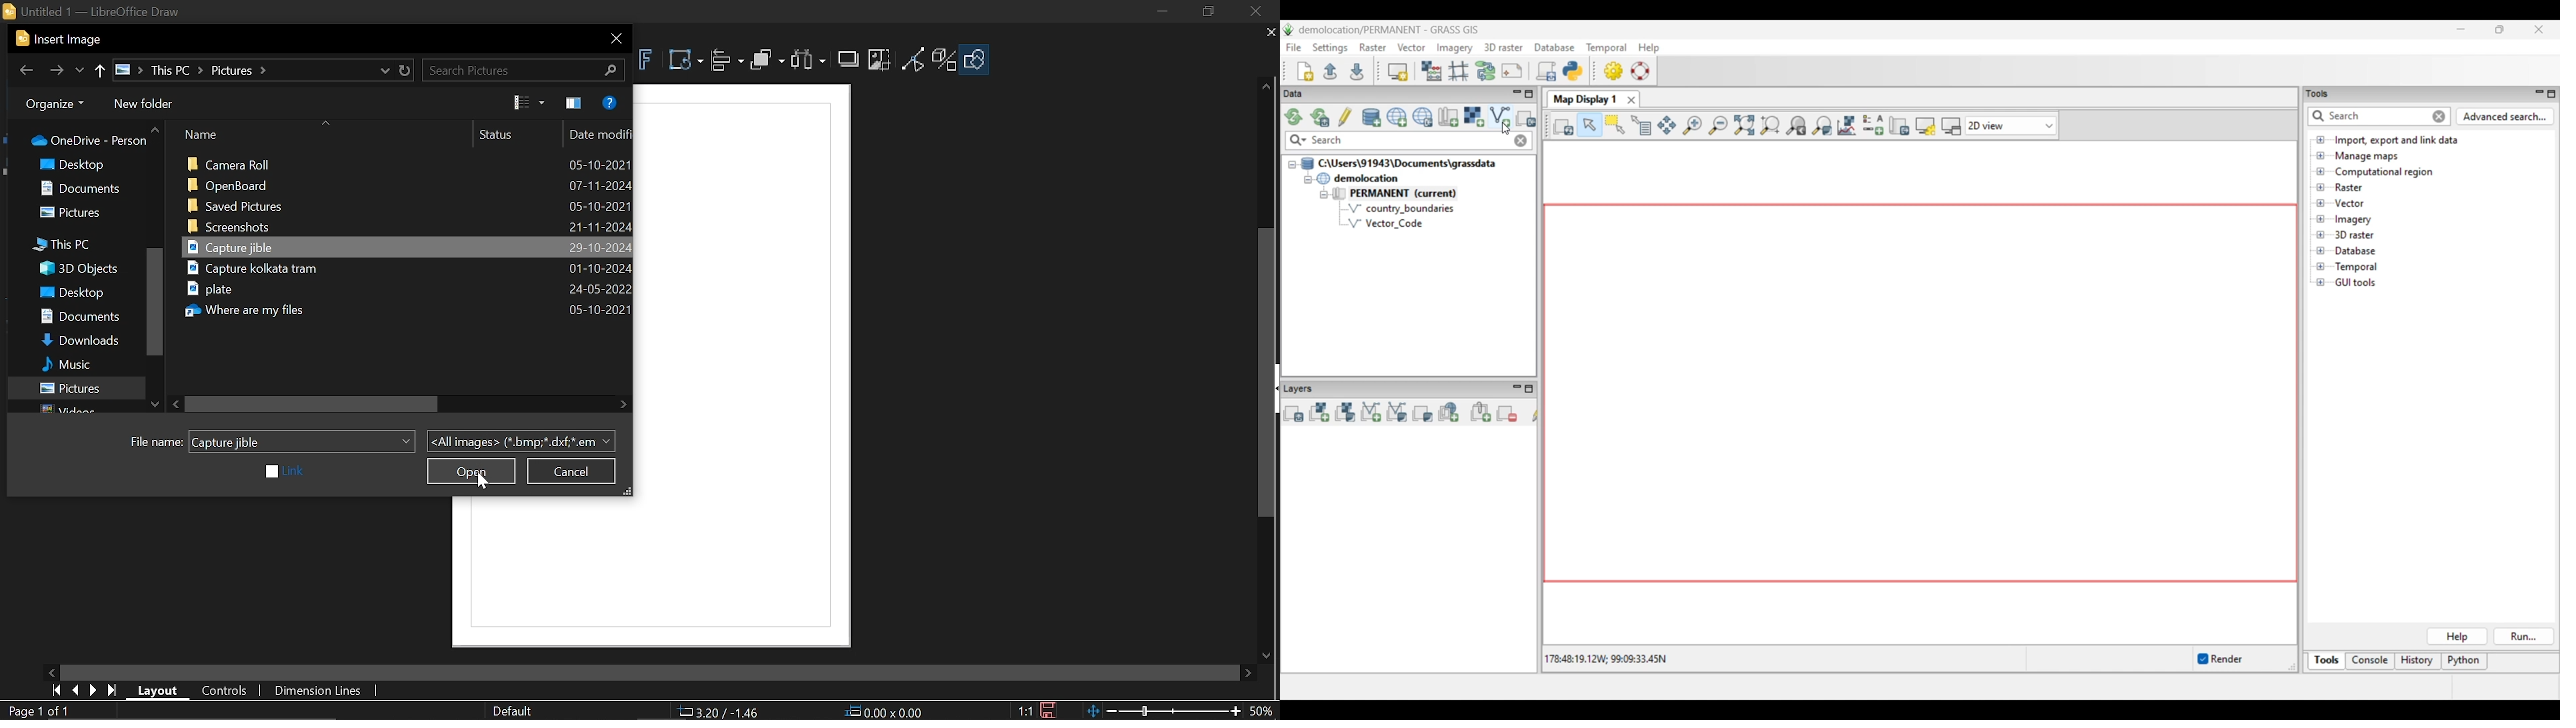  Describe the element at coordinates (882, 60) in the screenshot. I see `Crop ` at that location.